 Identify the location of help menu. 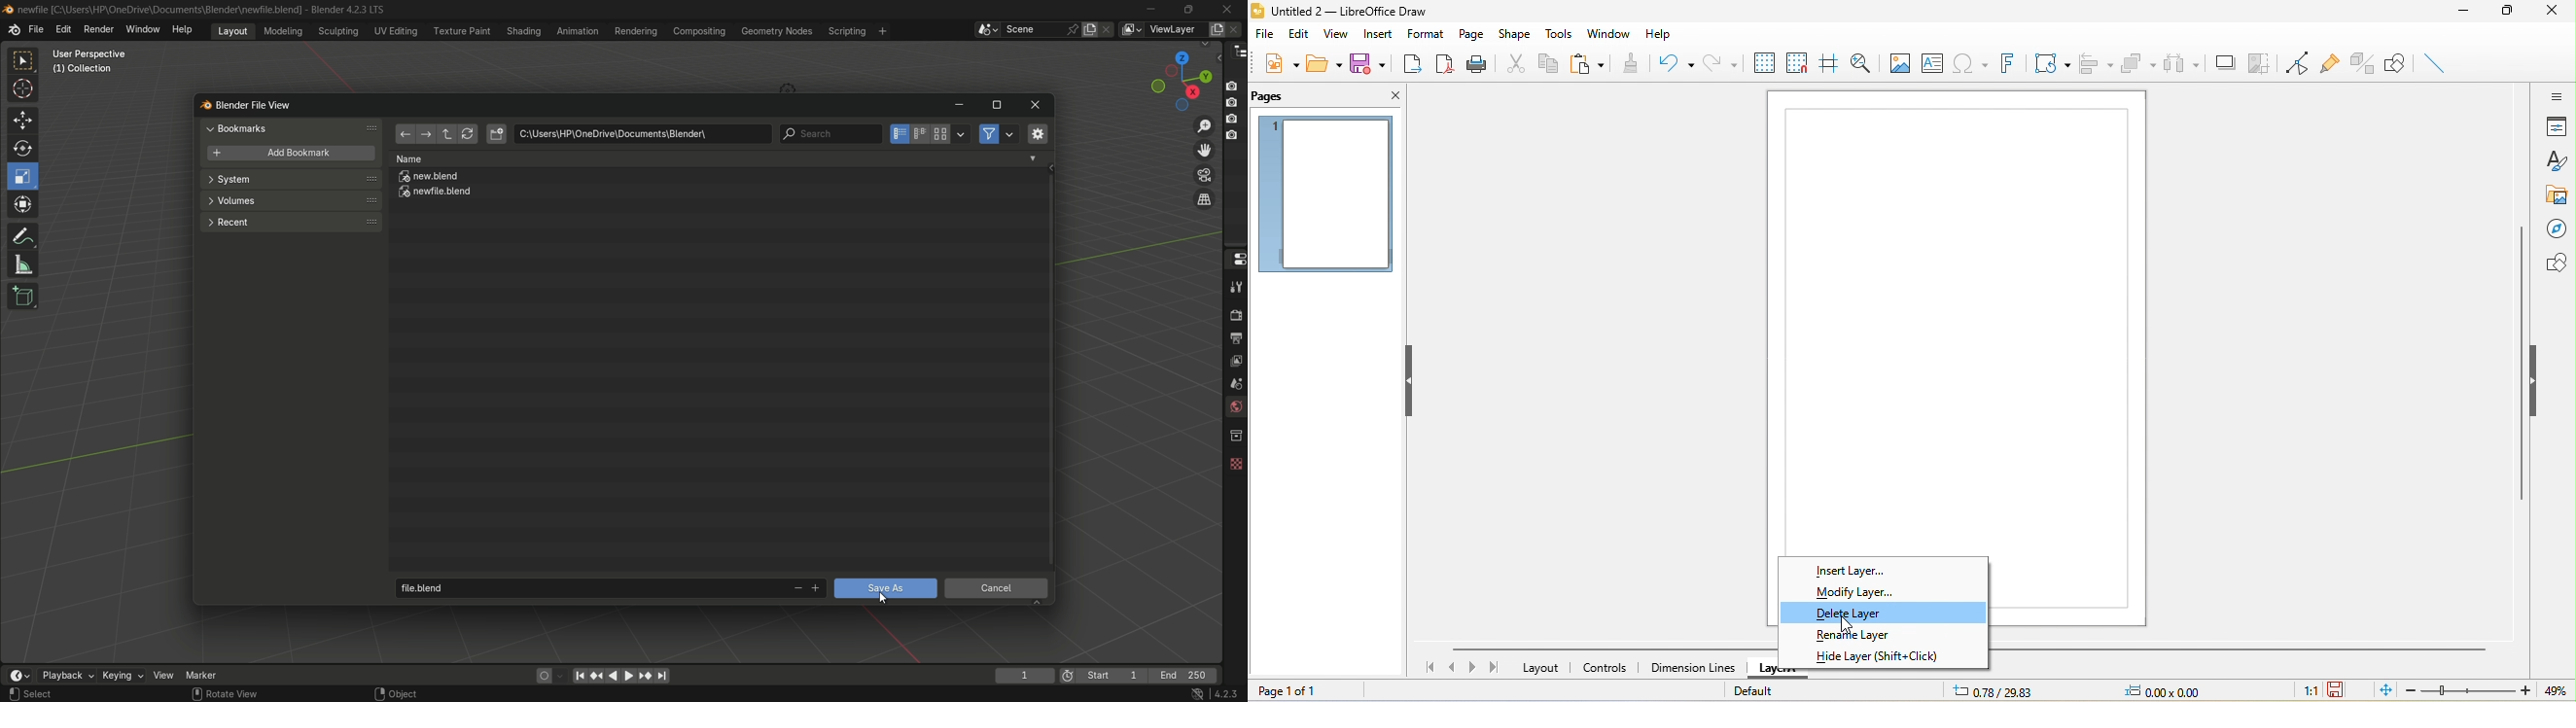
(185, 29).